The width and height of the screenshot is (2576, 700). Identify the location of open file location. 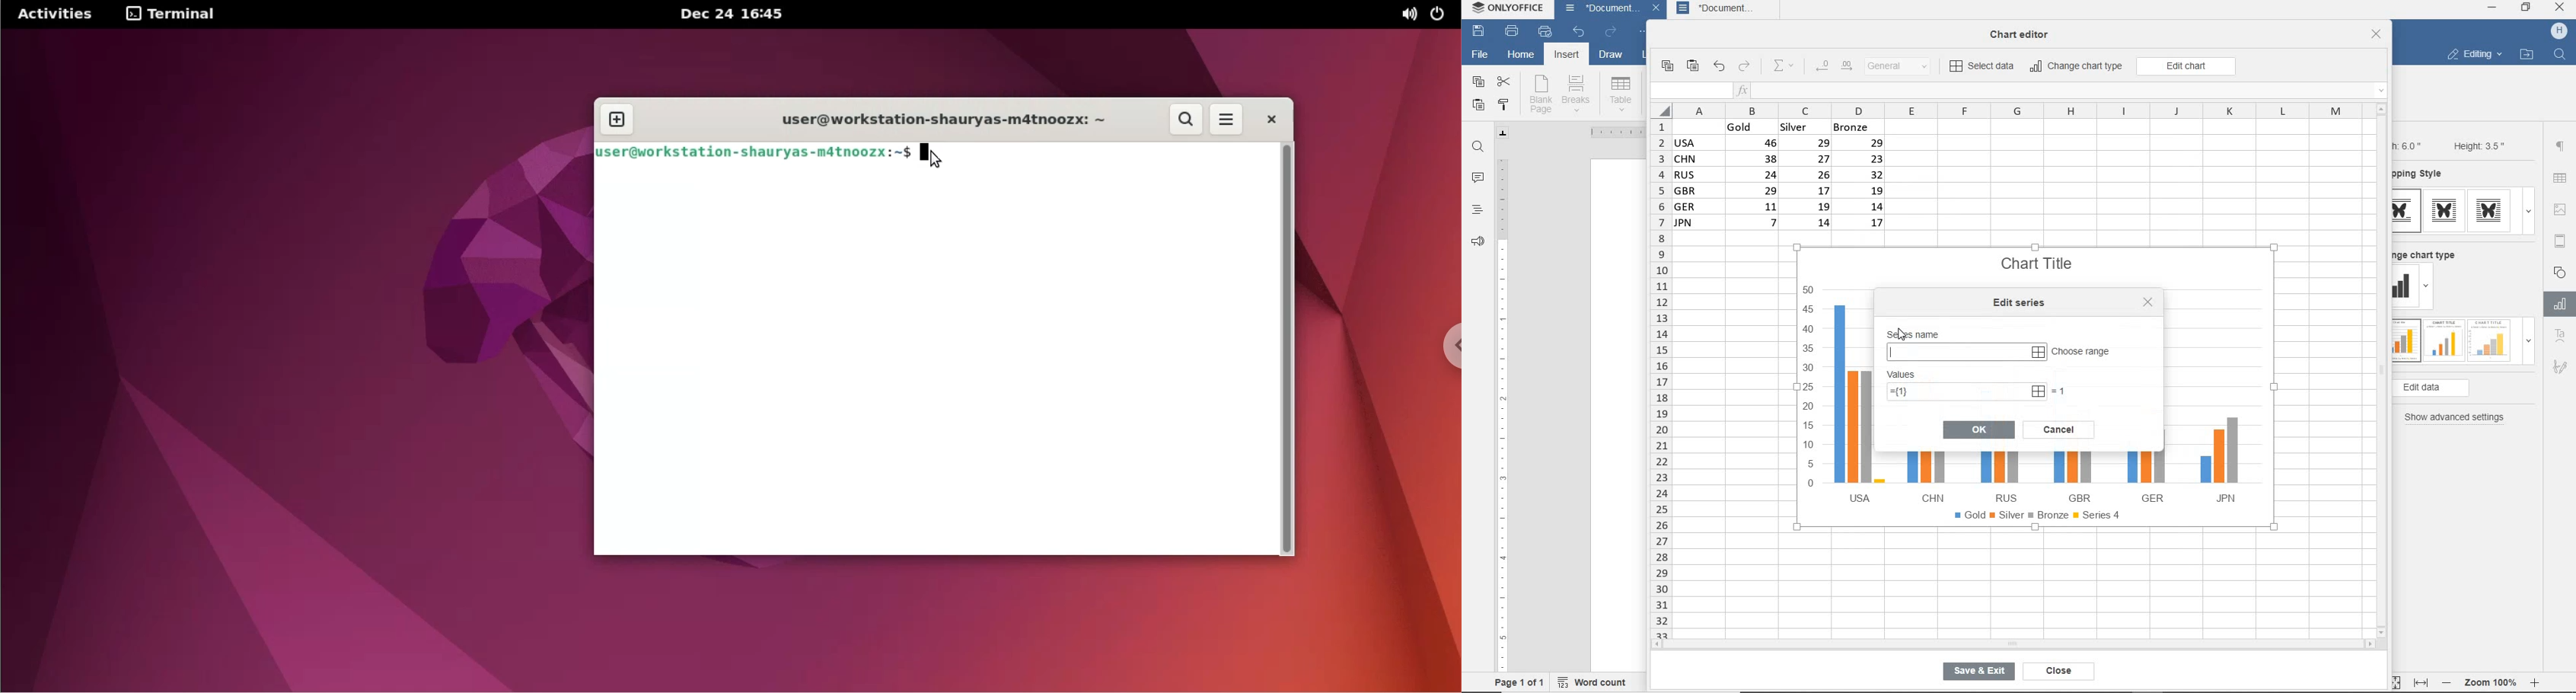
(2527, 55).